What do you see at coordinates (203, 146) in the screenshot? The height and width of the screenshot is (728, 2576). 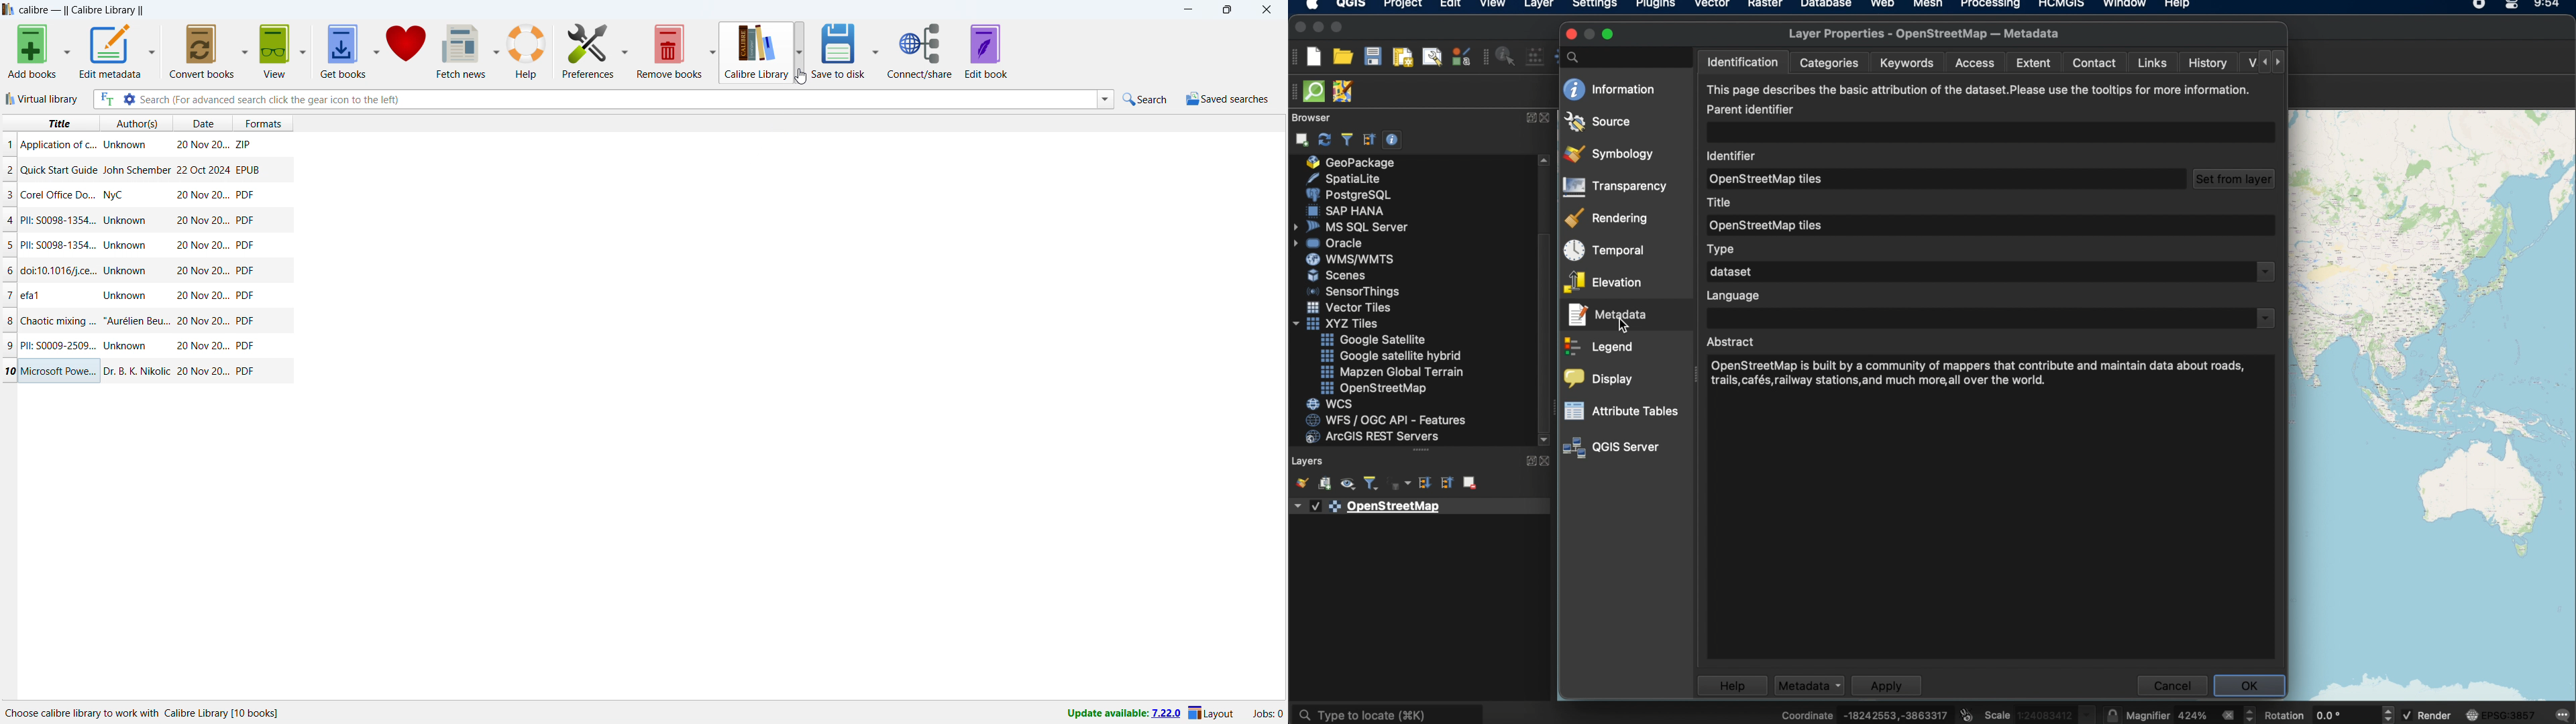 I see `Date` at bounding box center [203, 146].